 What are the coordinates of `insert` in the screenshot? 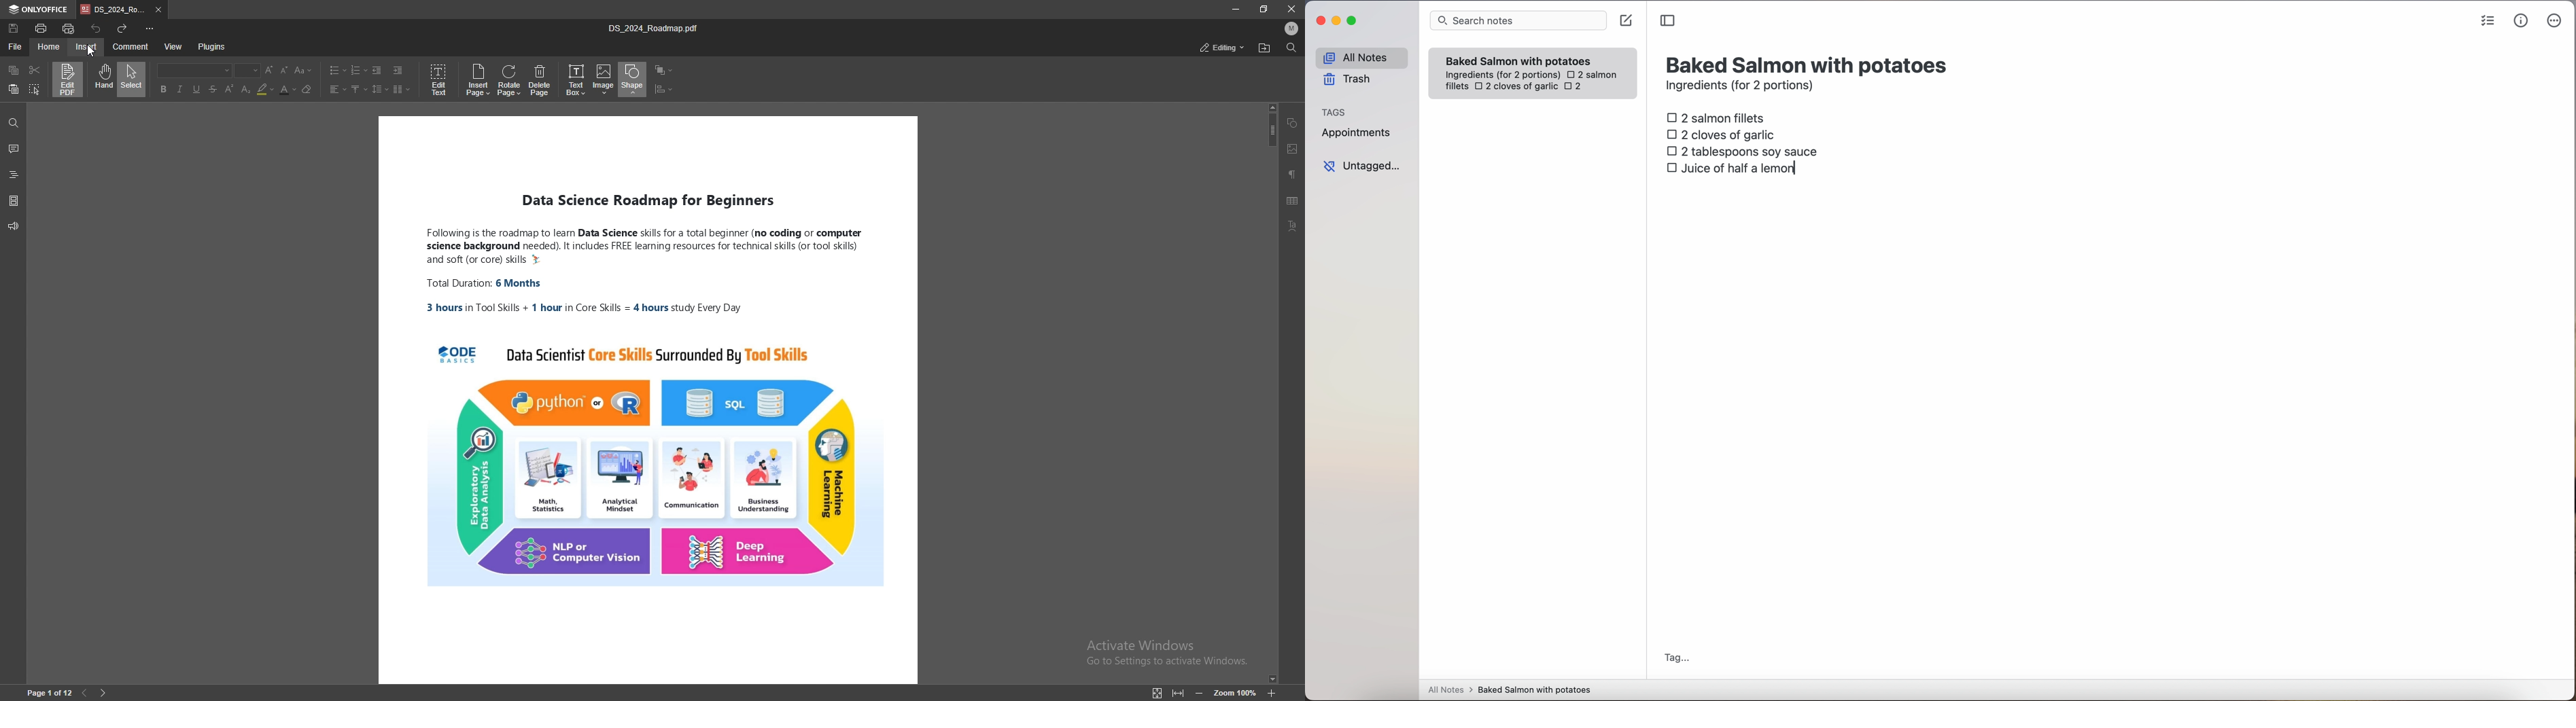 It's located at (87, 47).